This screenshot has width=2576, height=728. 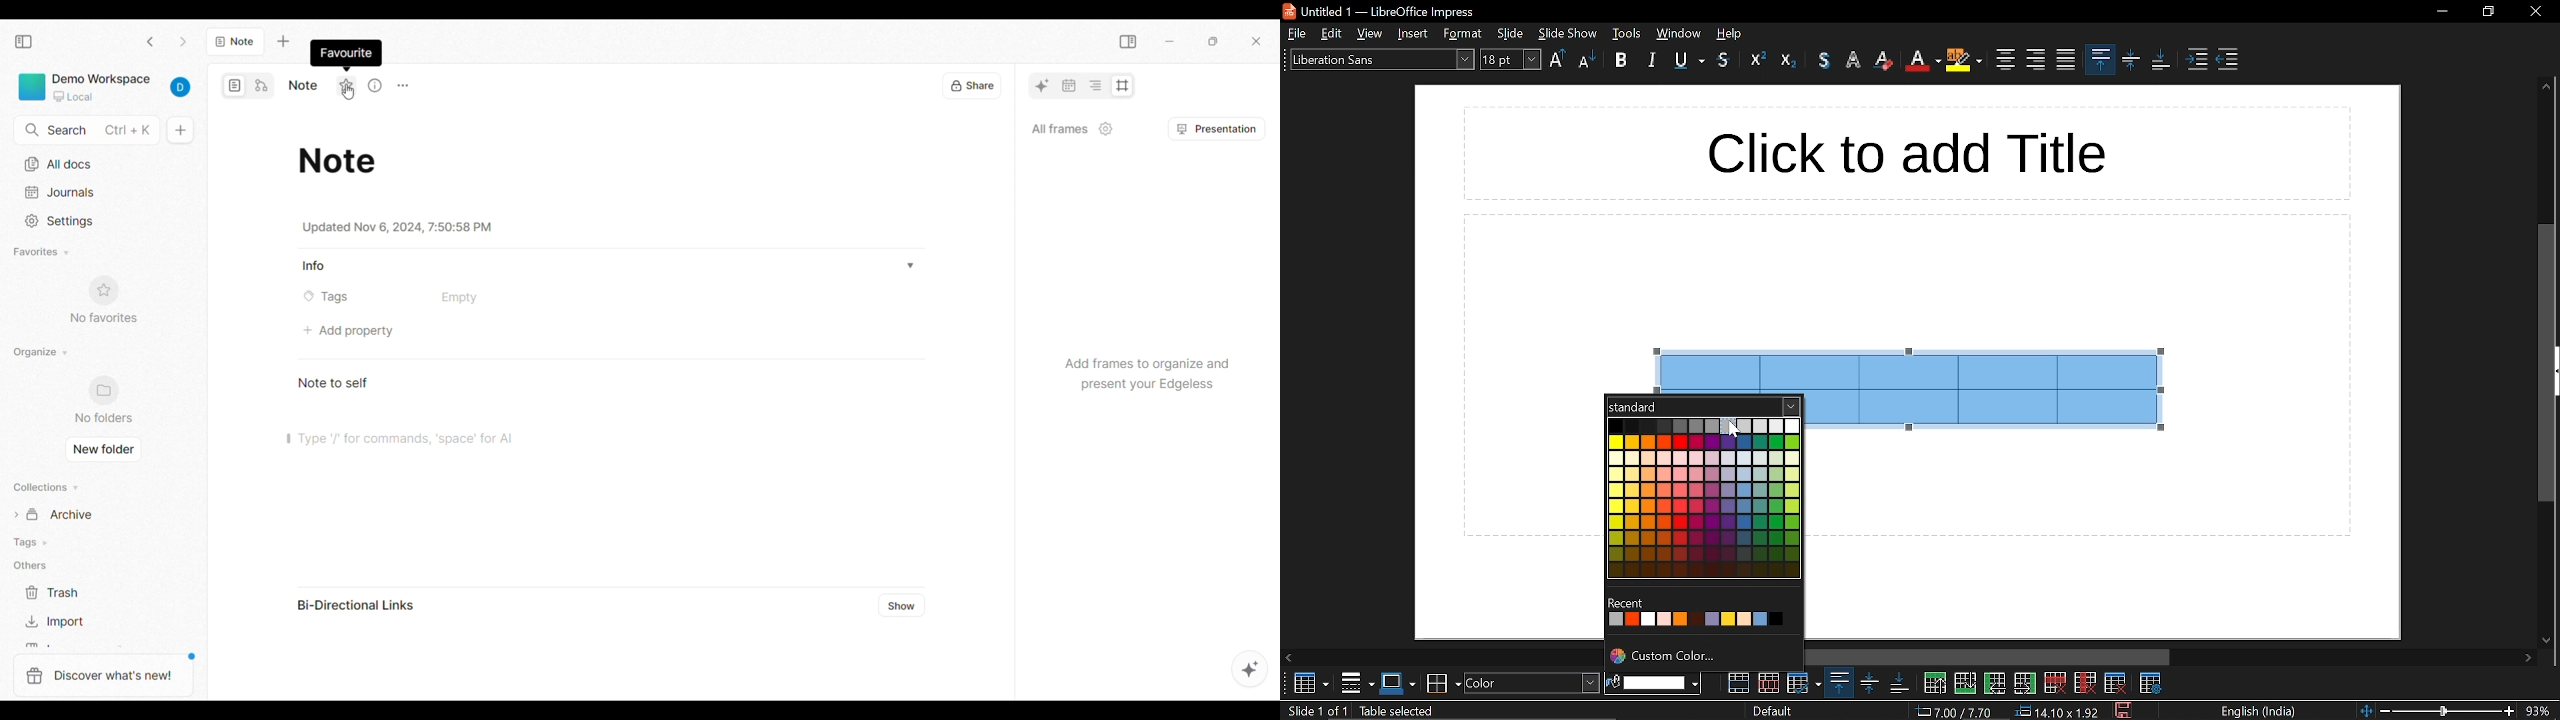 What do you see at coordinates (303, 85) in the screenshot?
I see `Name of current note` at bounding box center [303, 85].